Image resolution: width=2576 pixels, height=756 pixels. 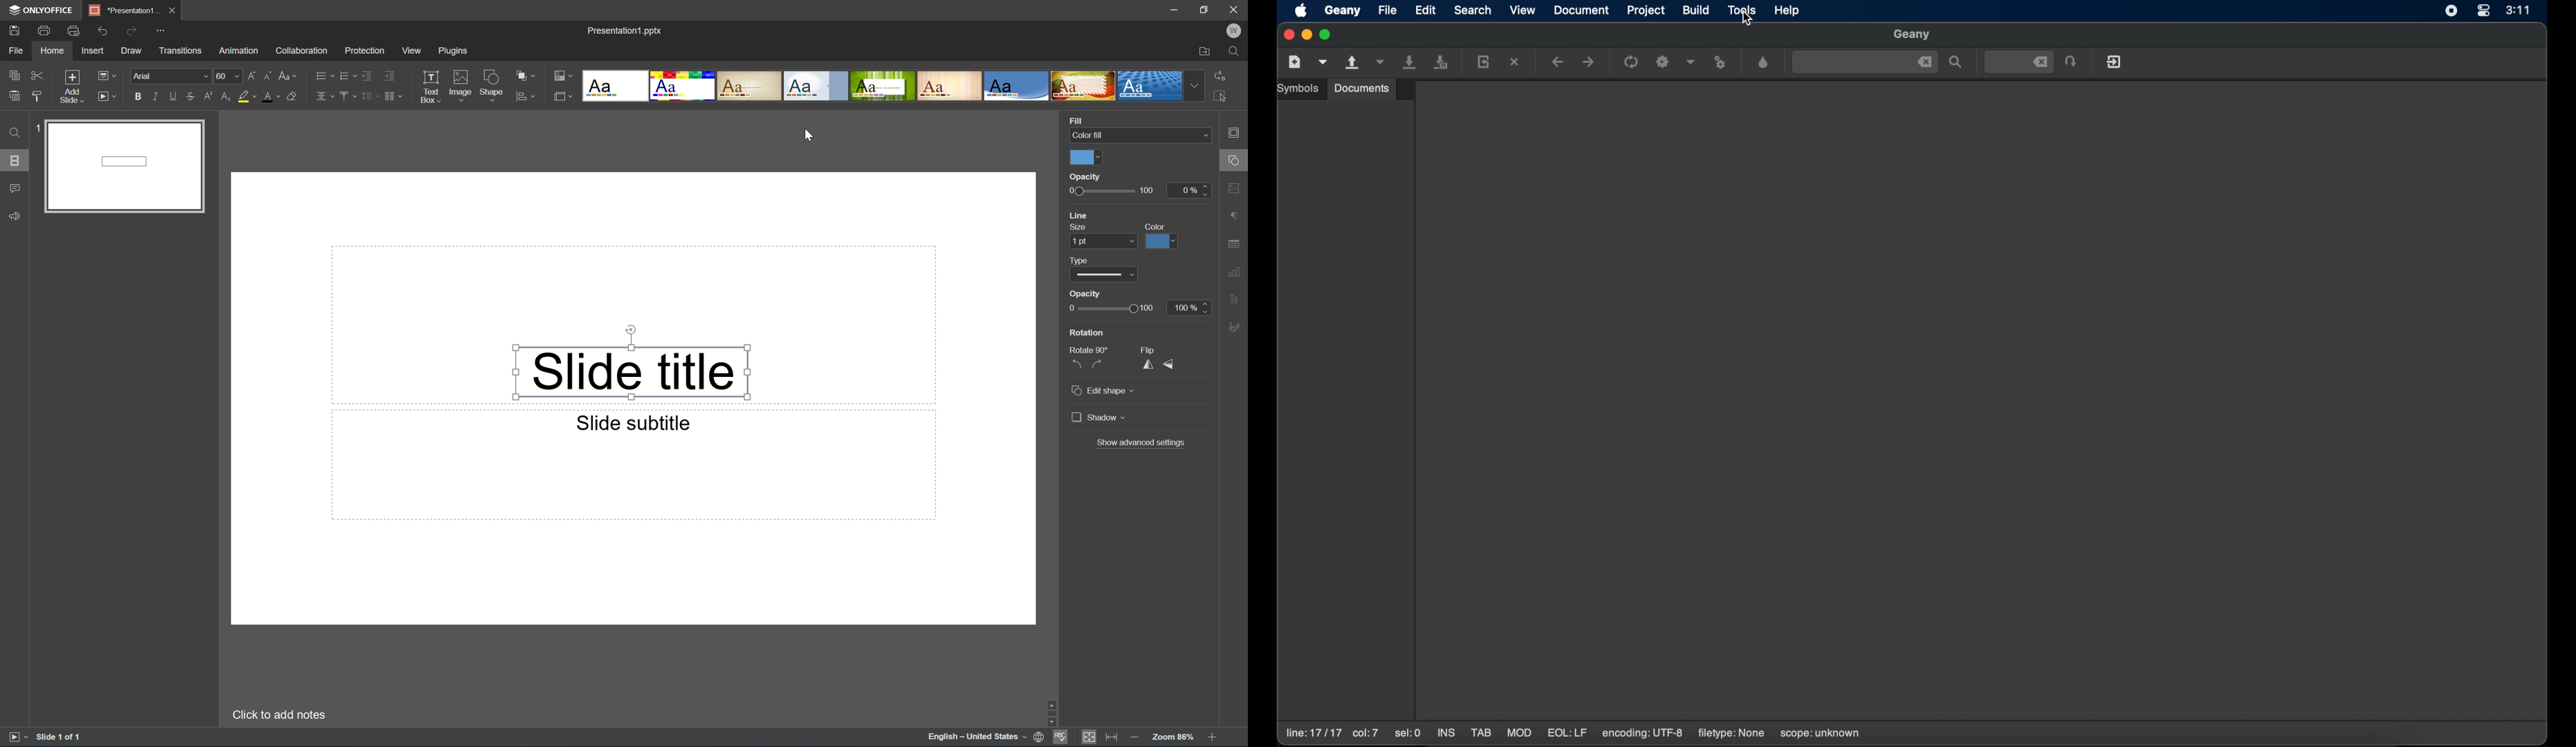 What do you see at coordinates (411, 49) in the screenshot?
I see `View` at bounding box center [411, 49].